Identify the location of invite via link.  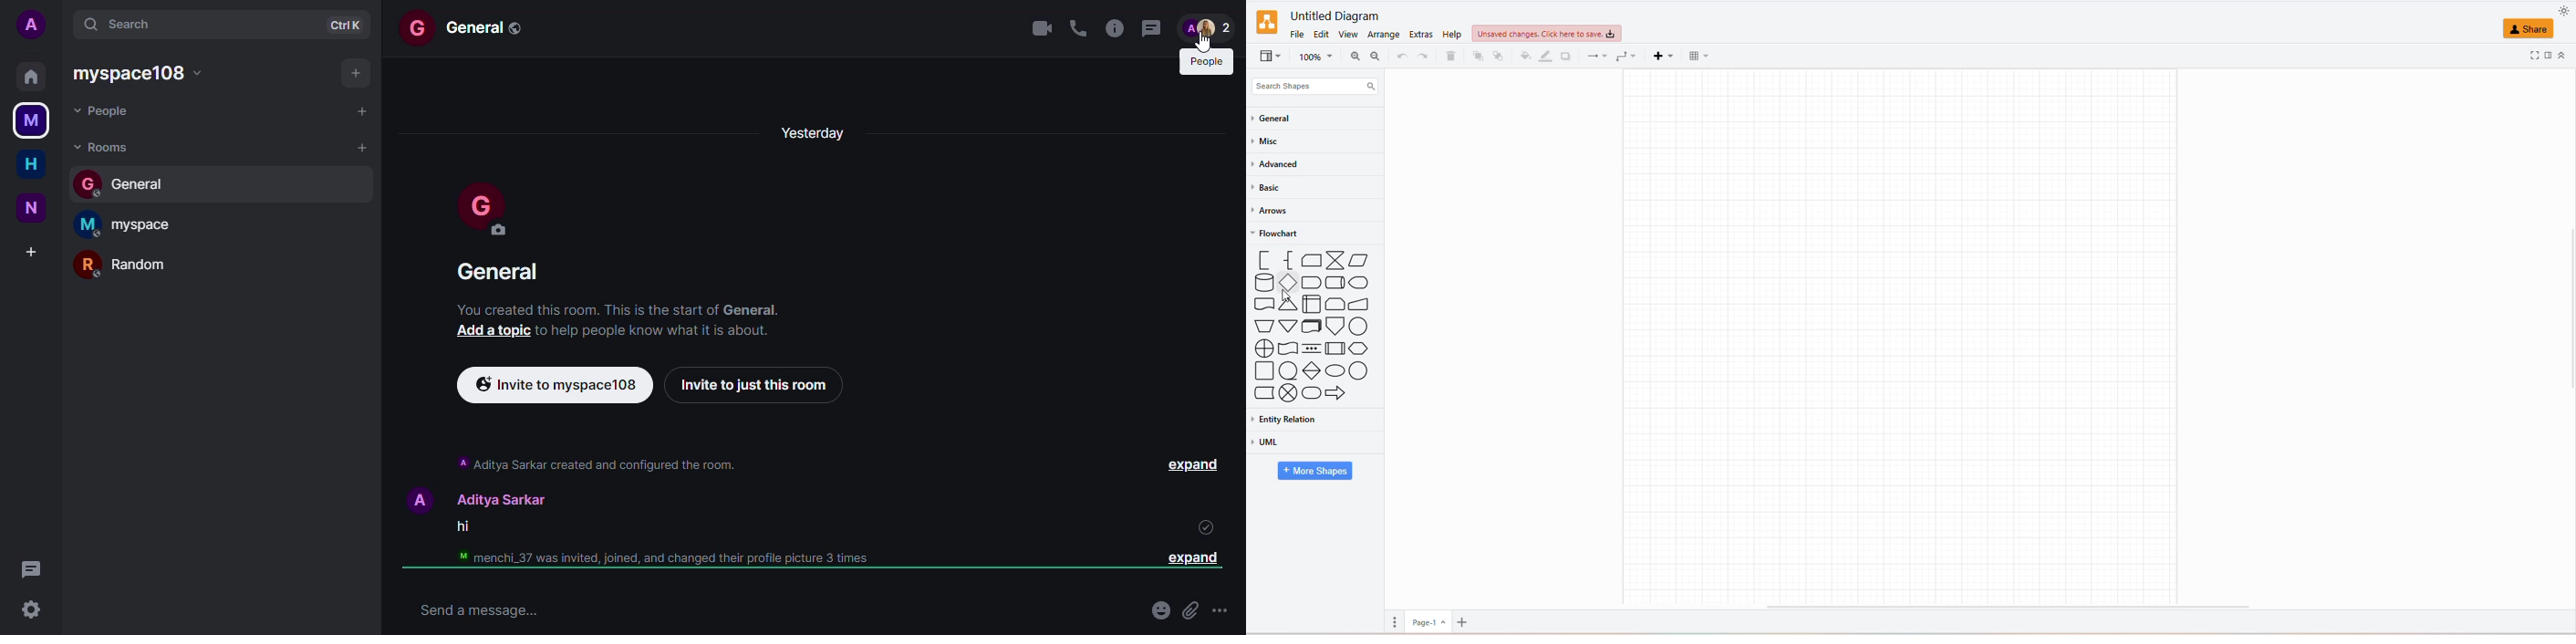
(554, 386).